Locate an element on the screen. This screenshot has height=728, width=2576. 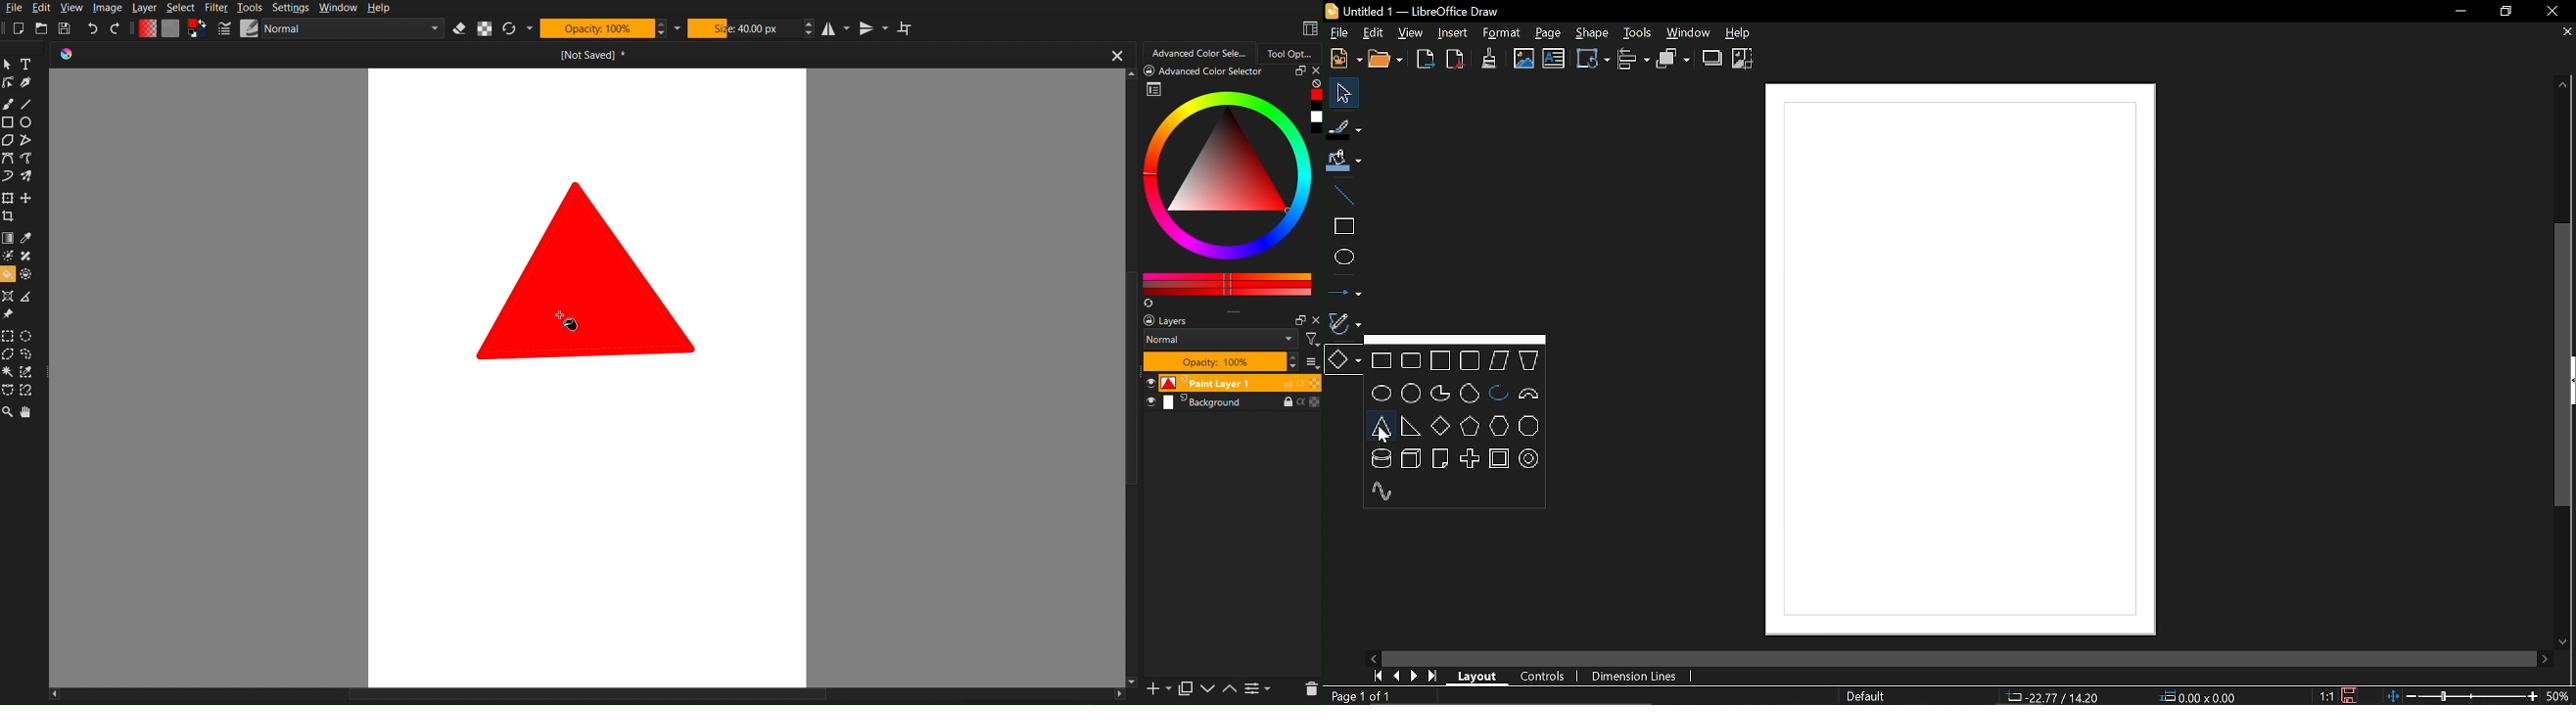
Edit is located at coordinates (1373, 34).